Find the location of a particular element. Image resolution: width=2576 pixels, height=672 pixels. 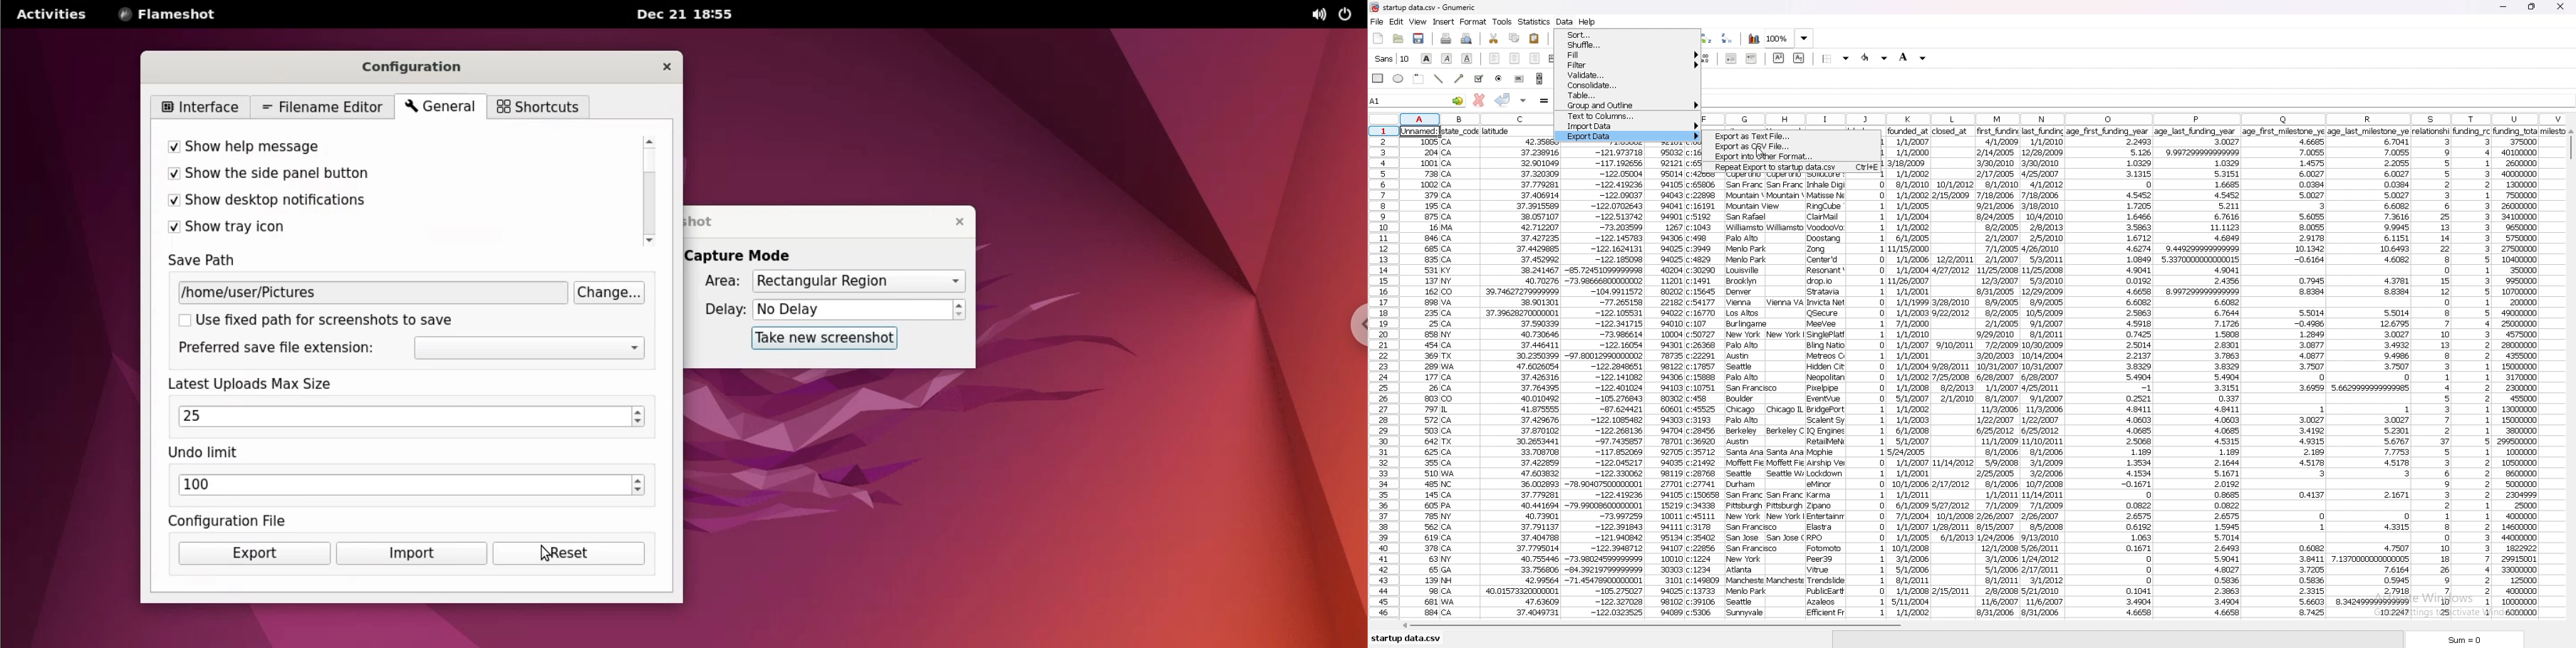

file is located at coordinates (1377, 22).